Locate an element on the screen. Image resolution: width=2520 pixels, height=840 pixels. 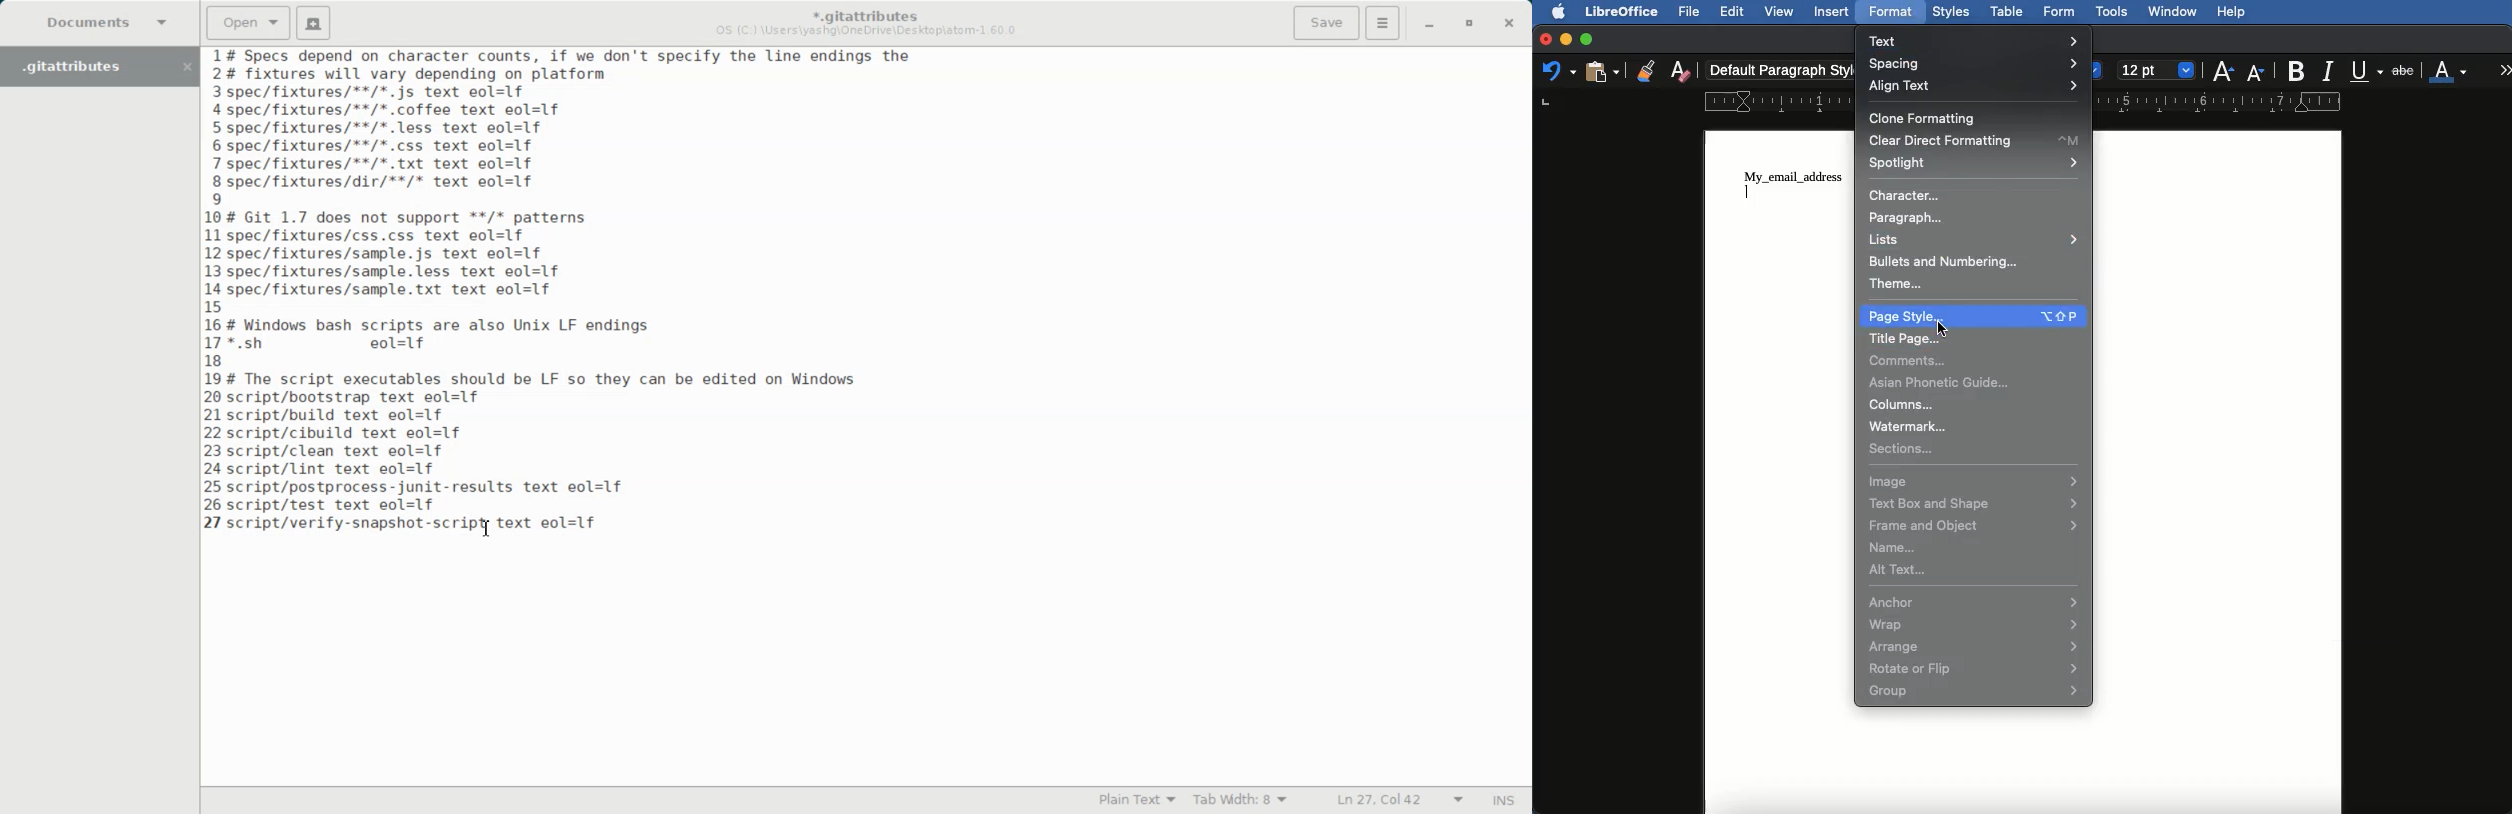
OS (C:) \Users\yashg\OneDrive\Desktop\atom-1.60.0 is located at coordinates (869, 31).